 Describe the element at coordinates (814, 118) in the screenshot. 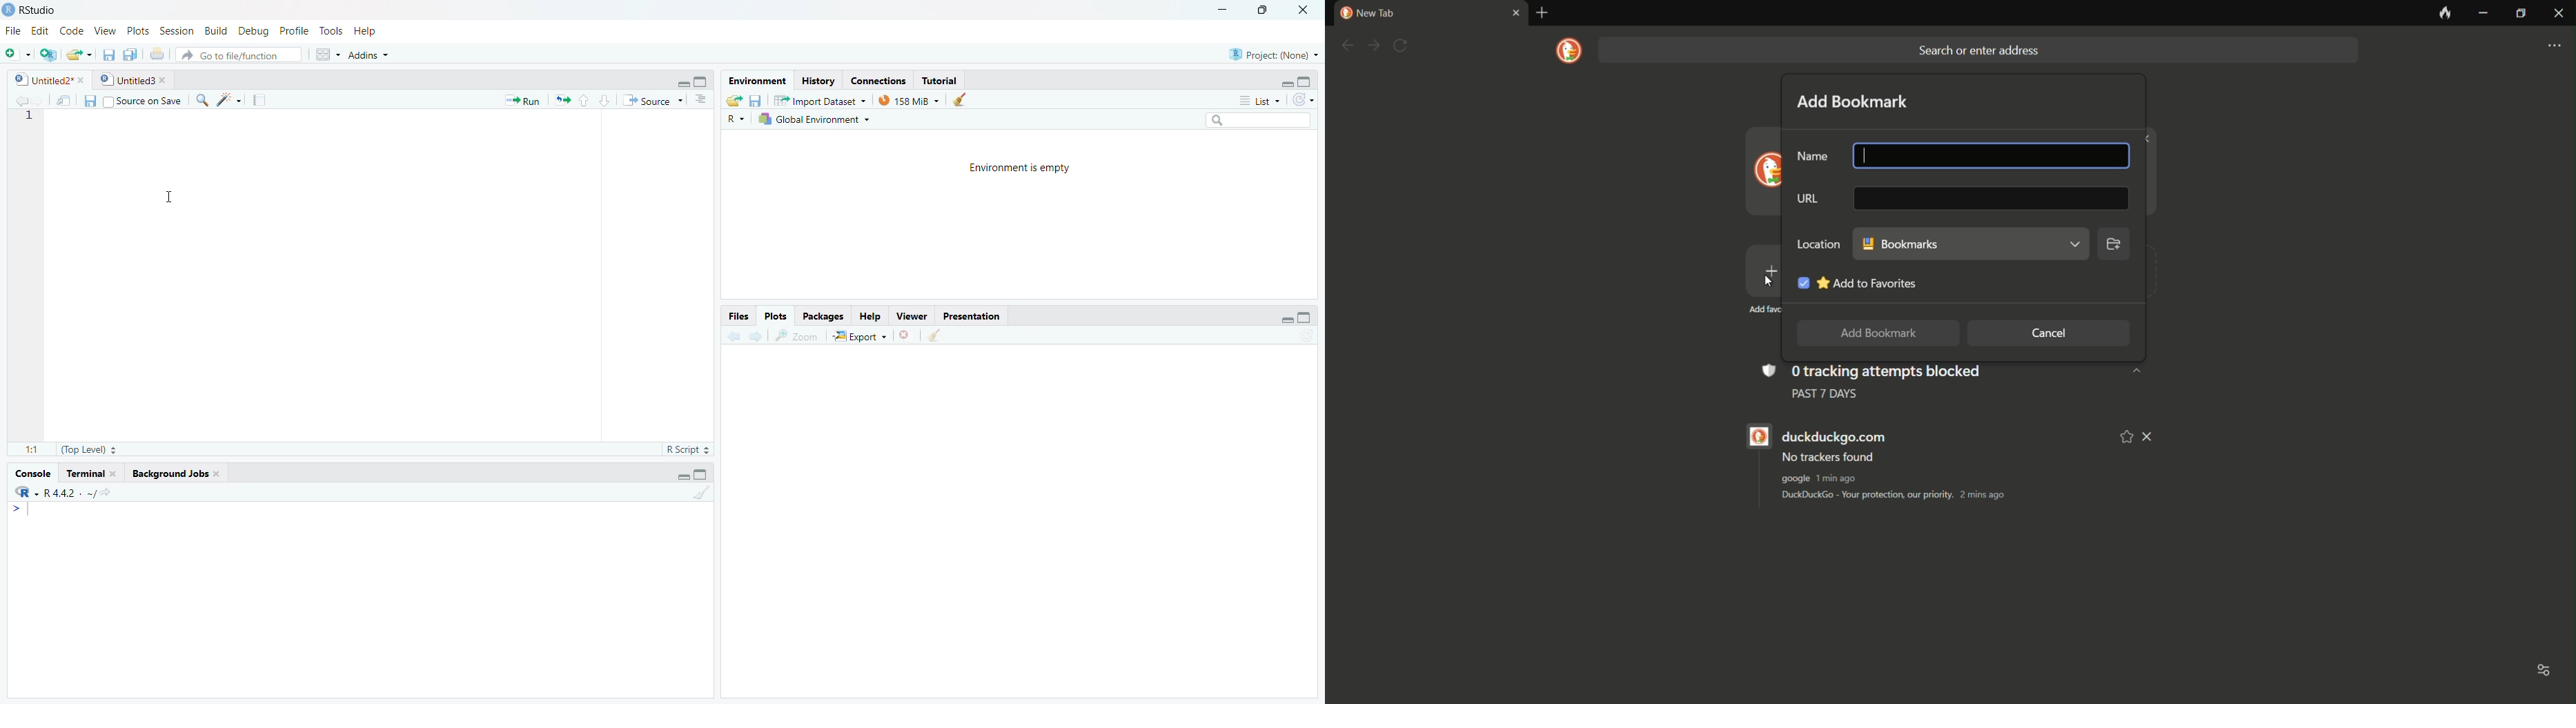

I see `Global Environment` at that location.